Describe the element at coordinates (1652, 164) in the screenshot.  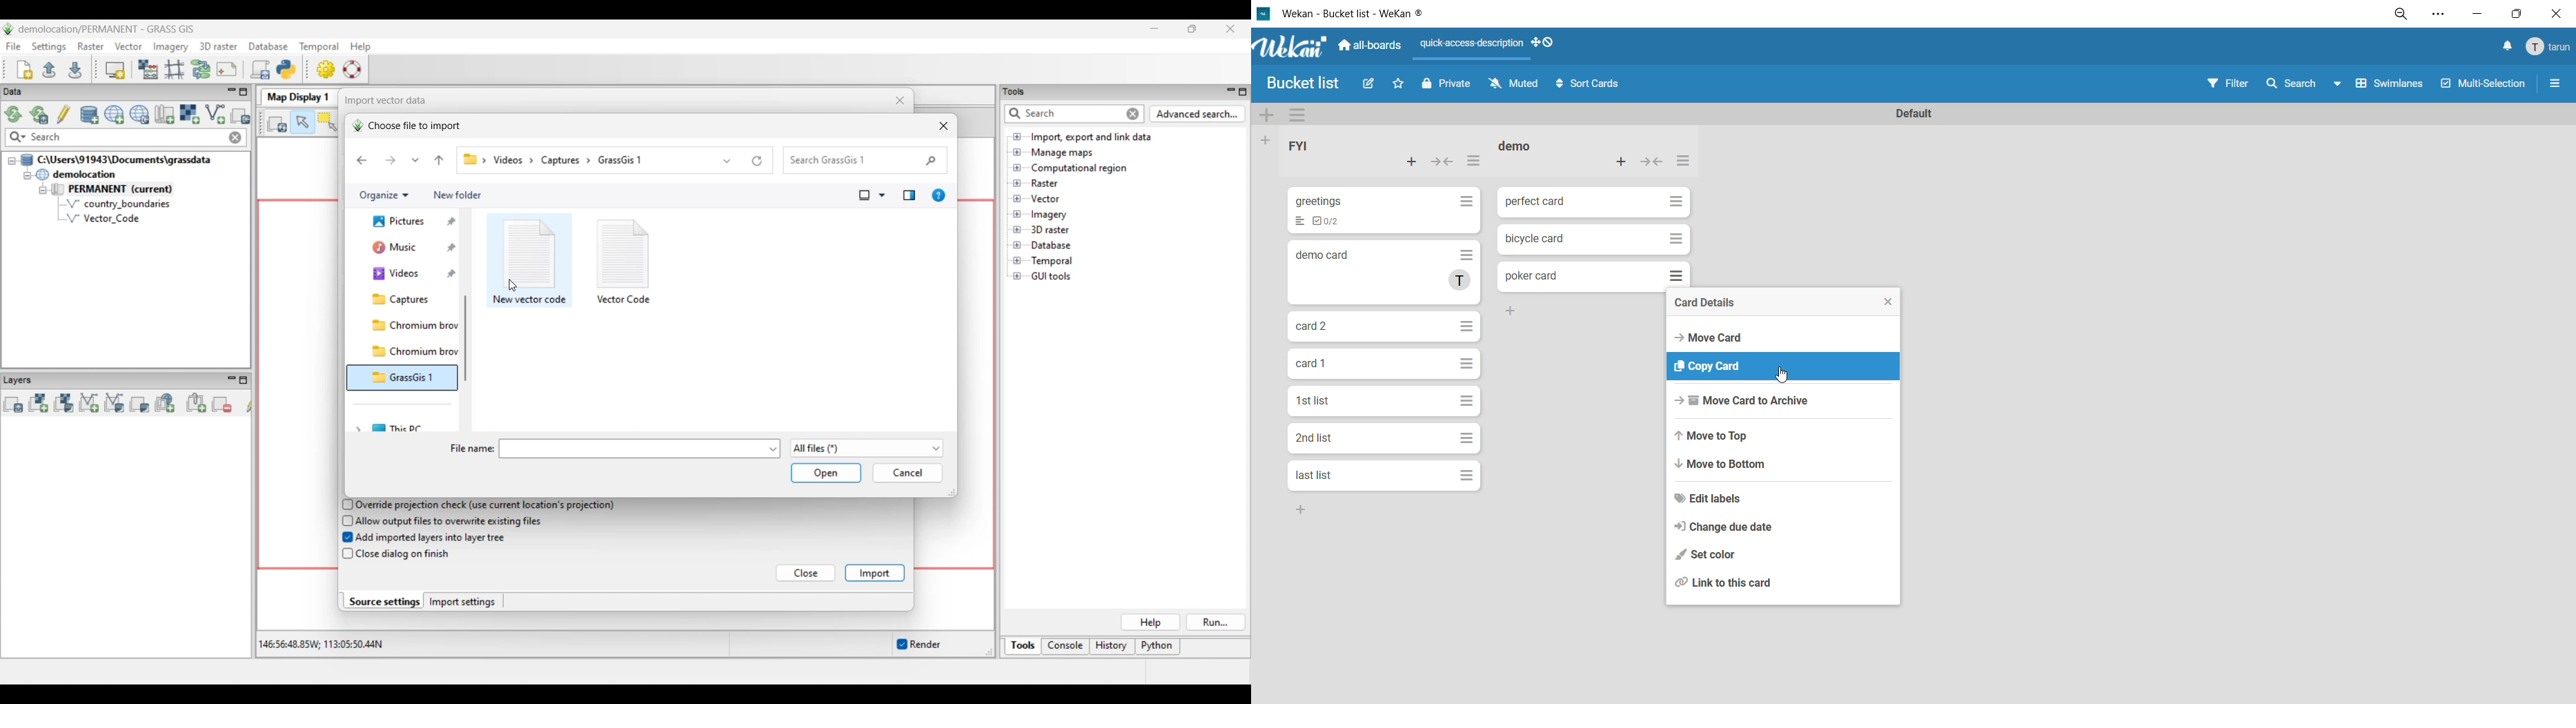
I see `collapse` at that location.